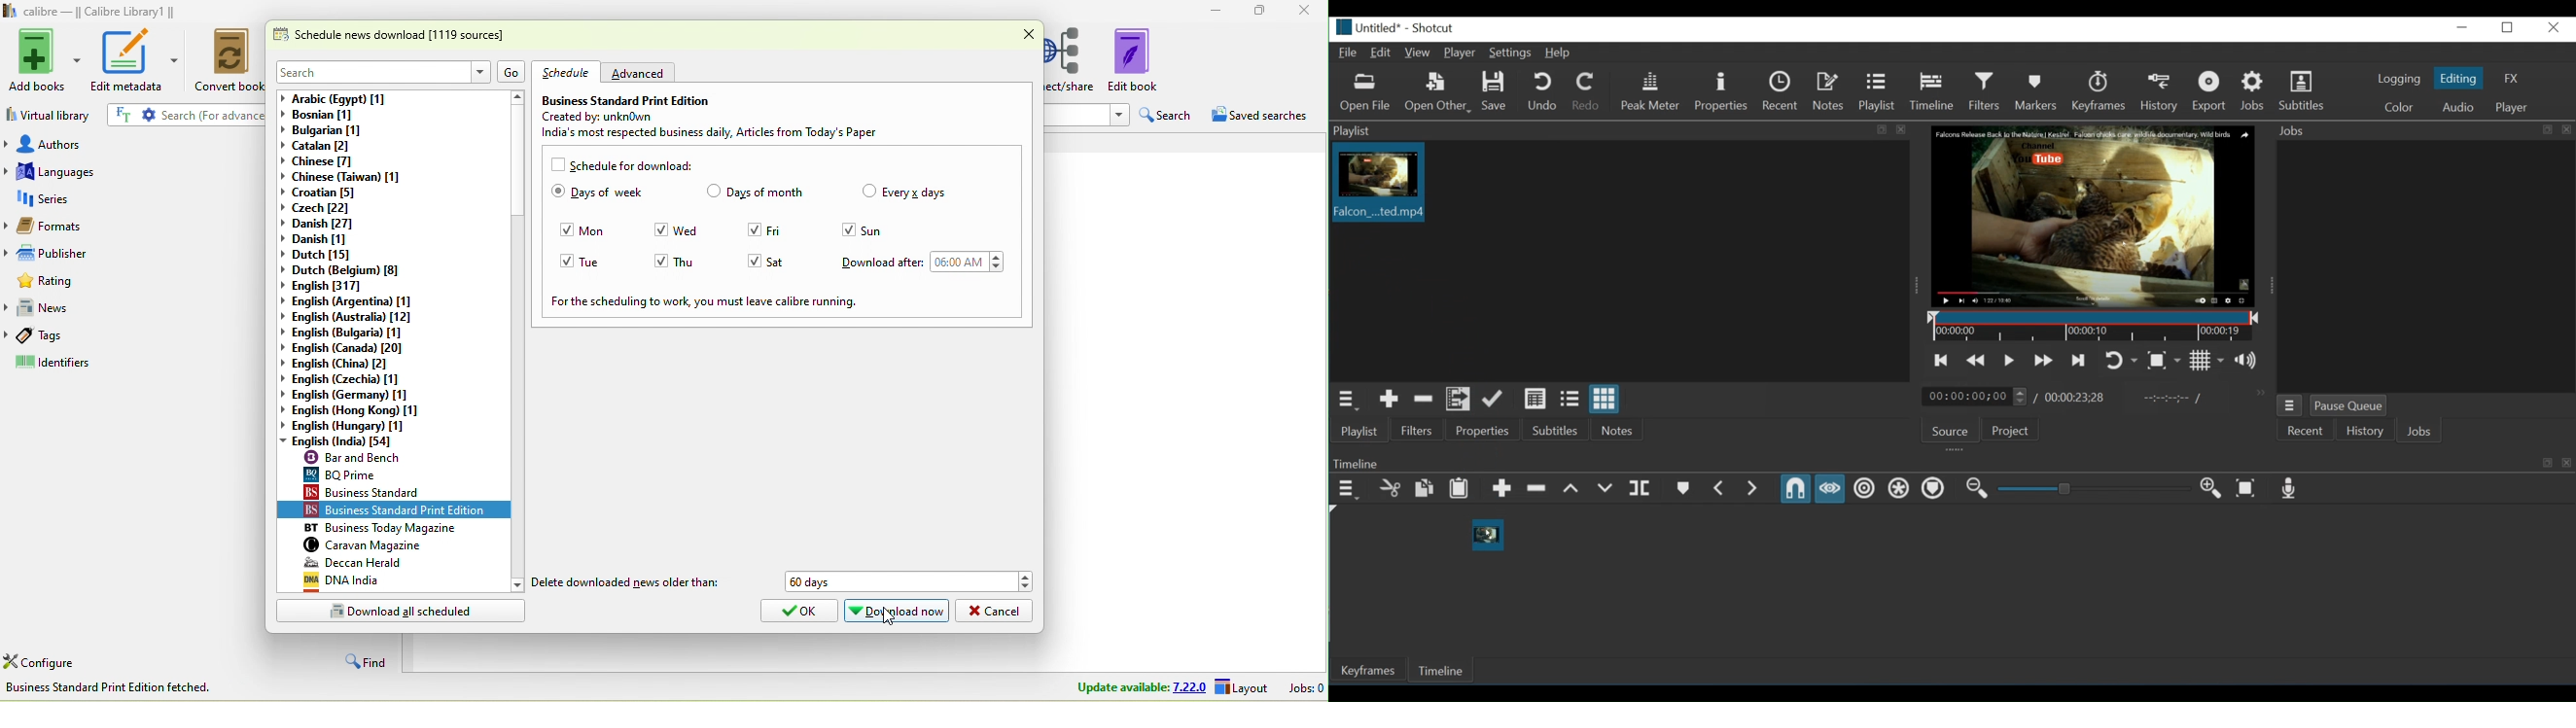  I want to click on business standard print edition fetched, so click(113, 686).